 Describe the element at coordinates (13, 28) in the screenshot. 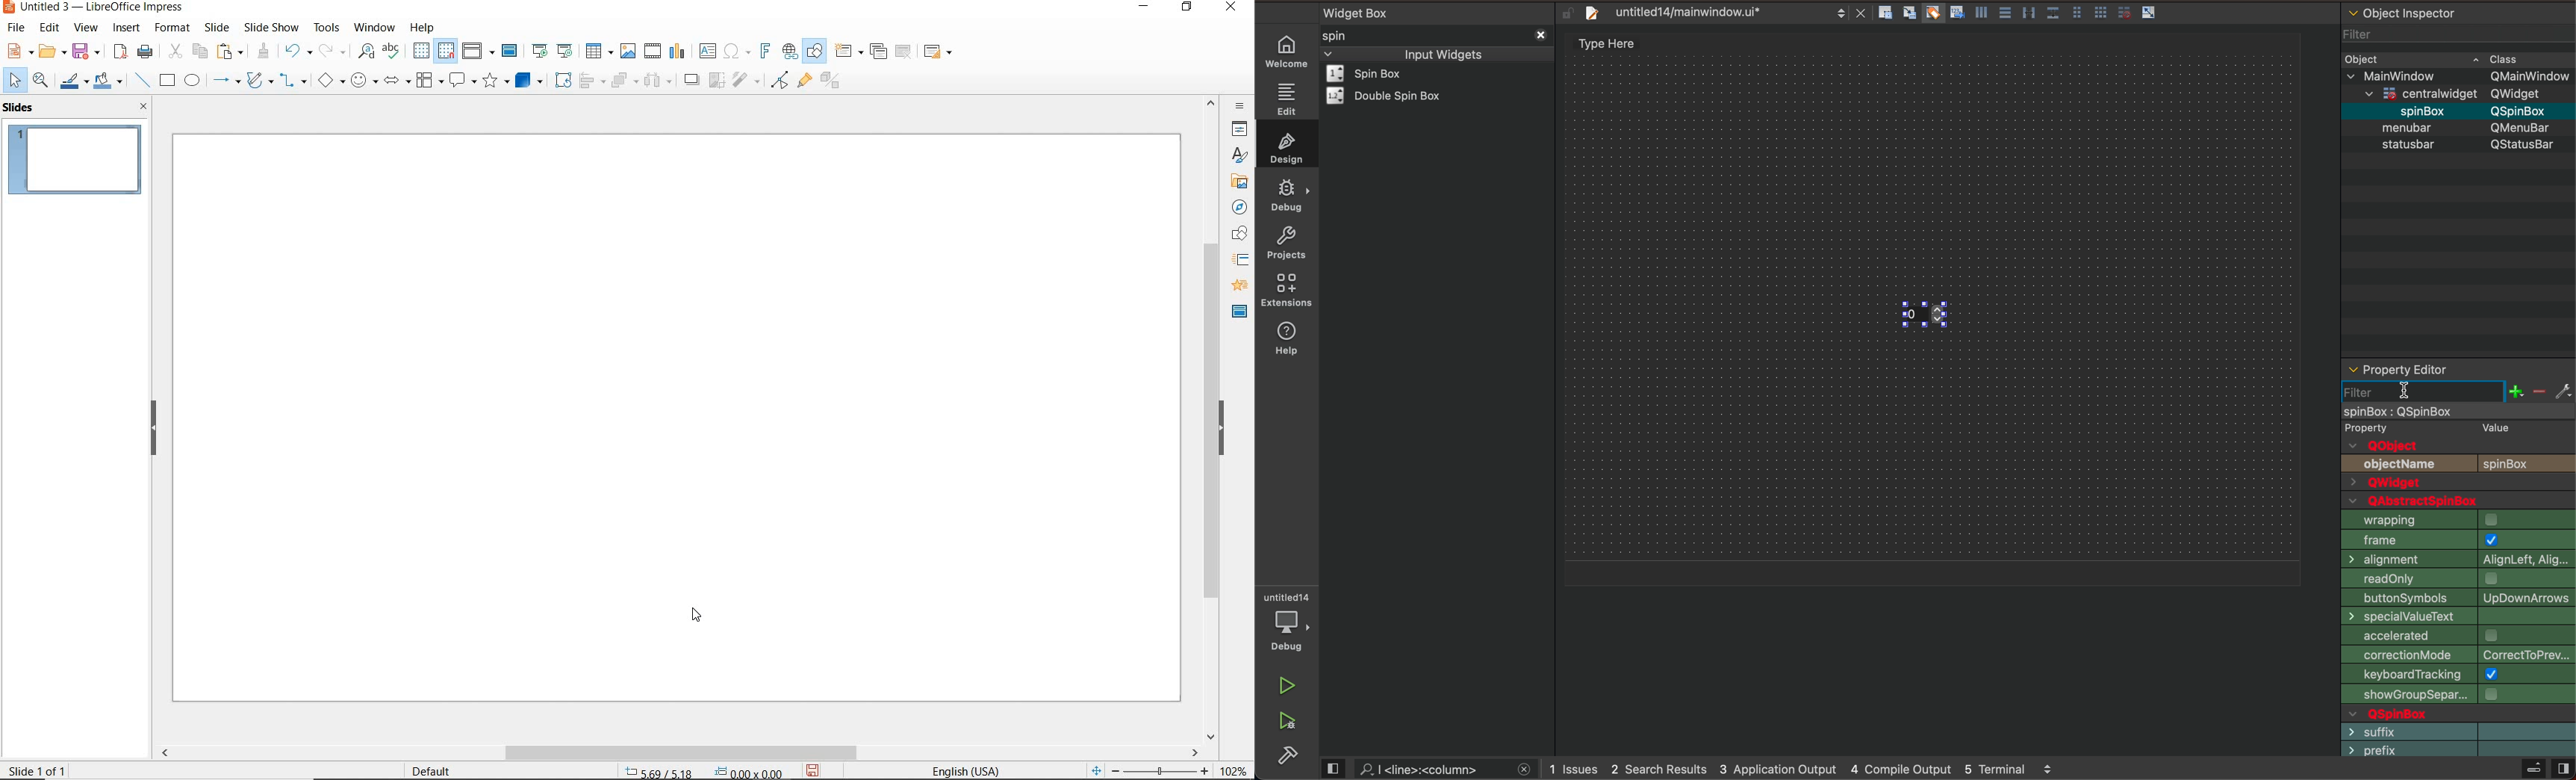

I see `FILE` at that location.